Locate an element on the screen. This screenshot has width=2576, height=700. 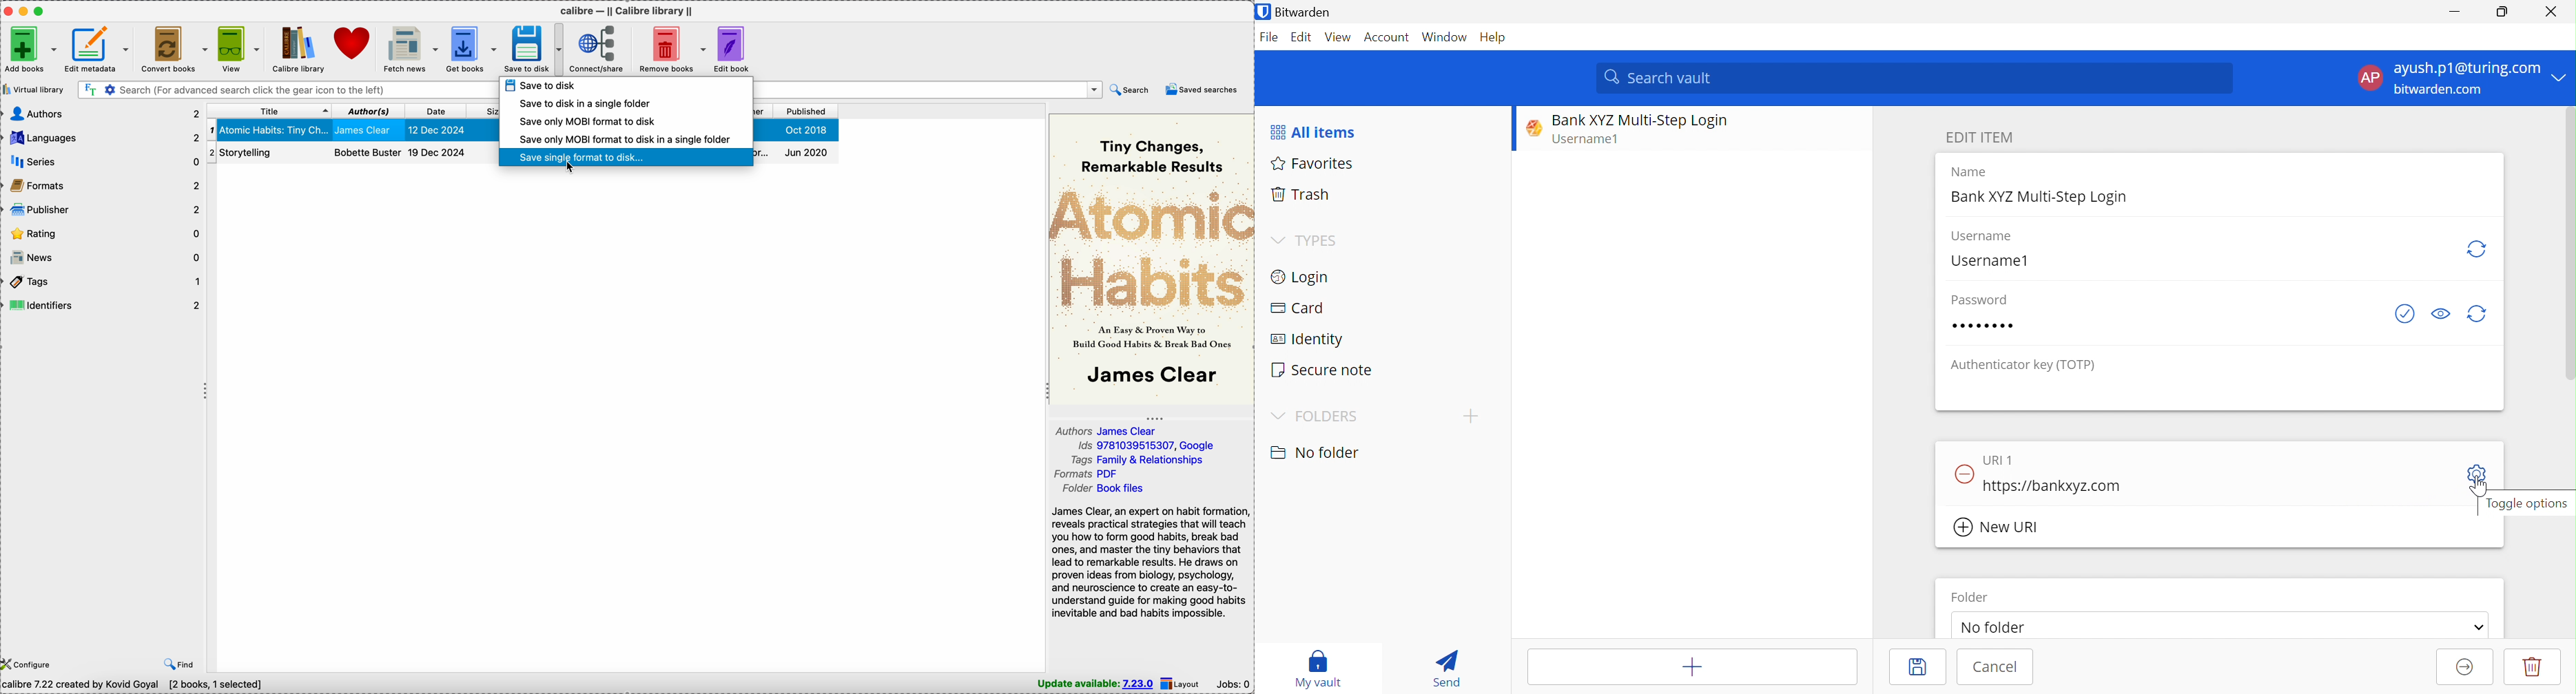
Atomic Habits: Tiny Changes book details selected is located at coordinates (350, 131).